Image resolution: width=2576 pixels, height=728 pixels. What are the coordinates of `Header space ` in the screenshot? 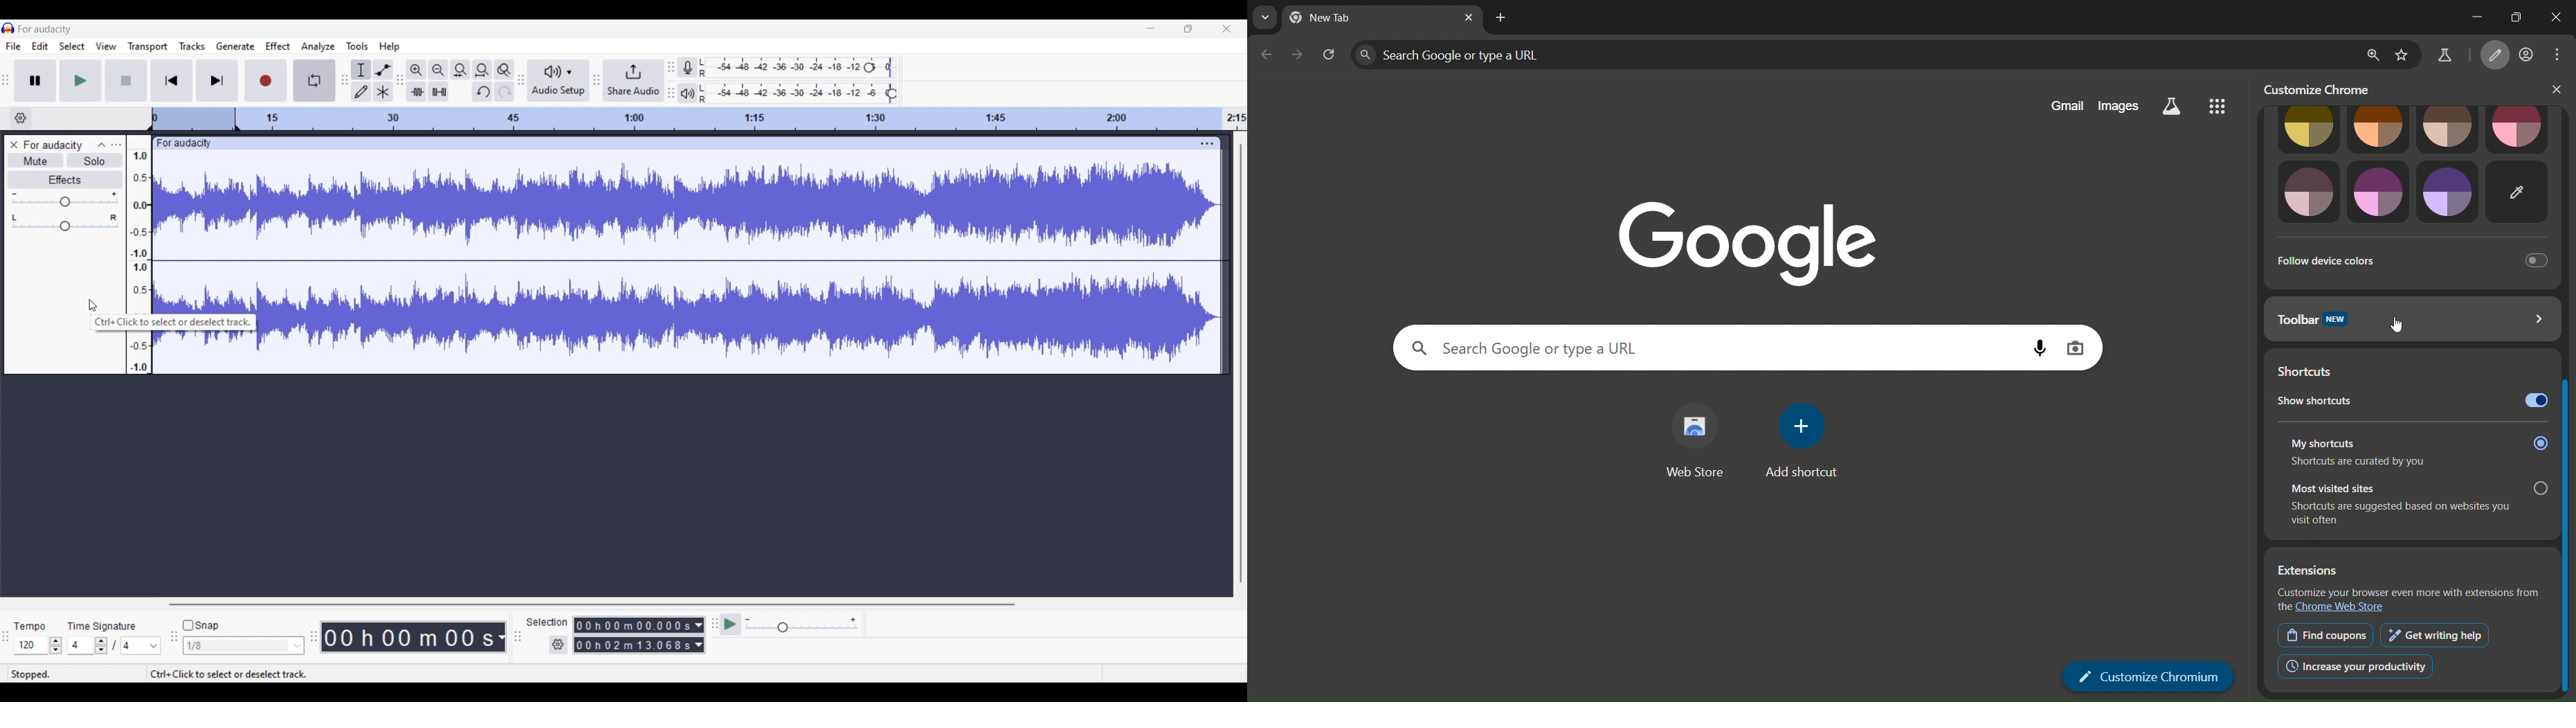 It's located at (194, 120).